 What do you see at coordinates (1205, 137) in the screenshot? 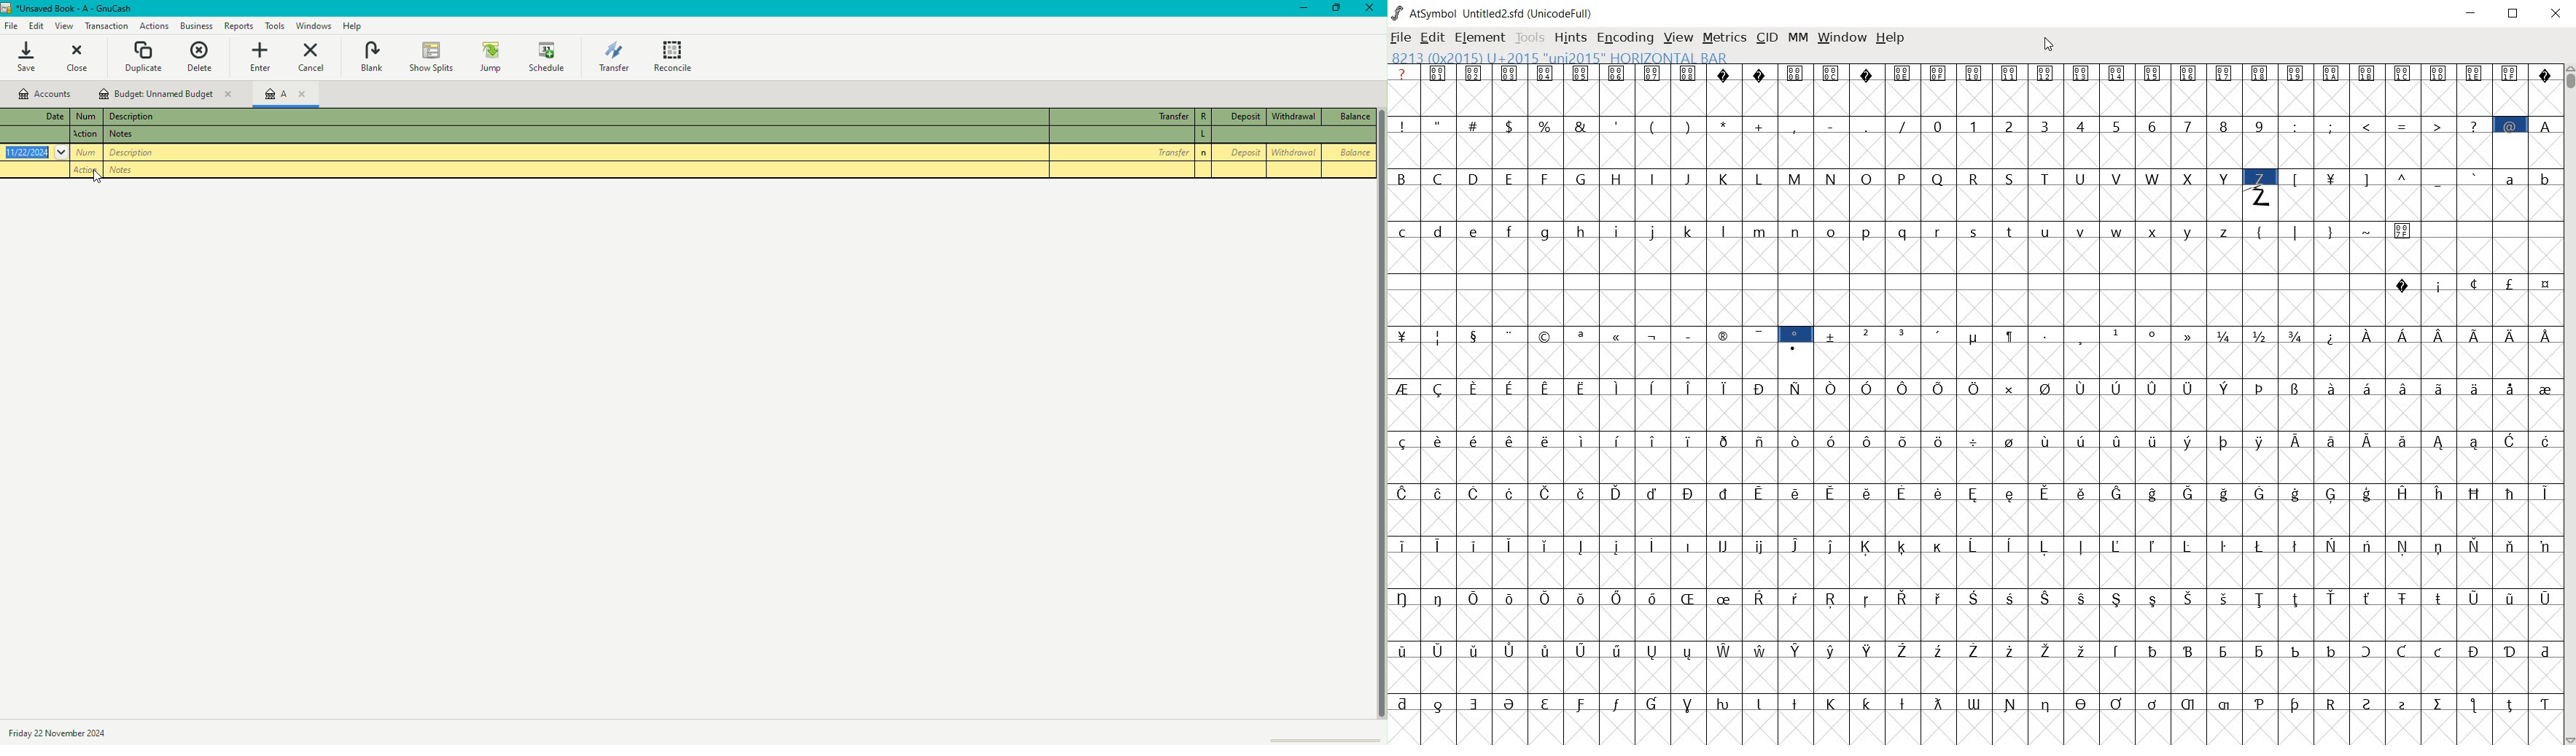
I see `` at bounding box center [1205, 137].